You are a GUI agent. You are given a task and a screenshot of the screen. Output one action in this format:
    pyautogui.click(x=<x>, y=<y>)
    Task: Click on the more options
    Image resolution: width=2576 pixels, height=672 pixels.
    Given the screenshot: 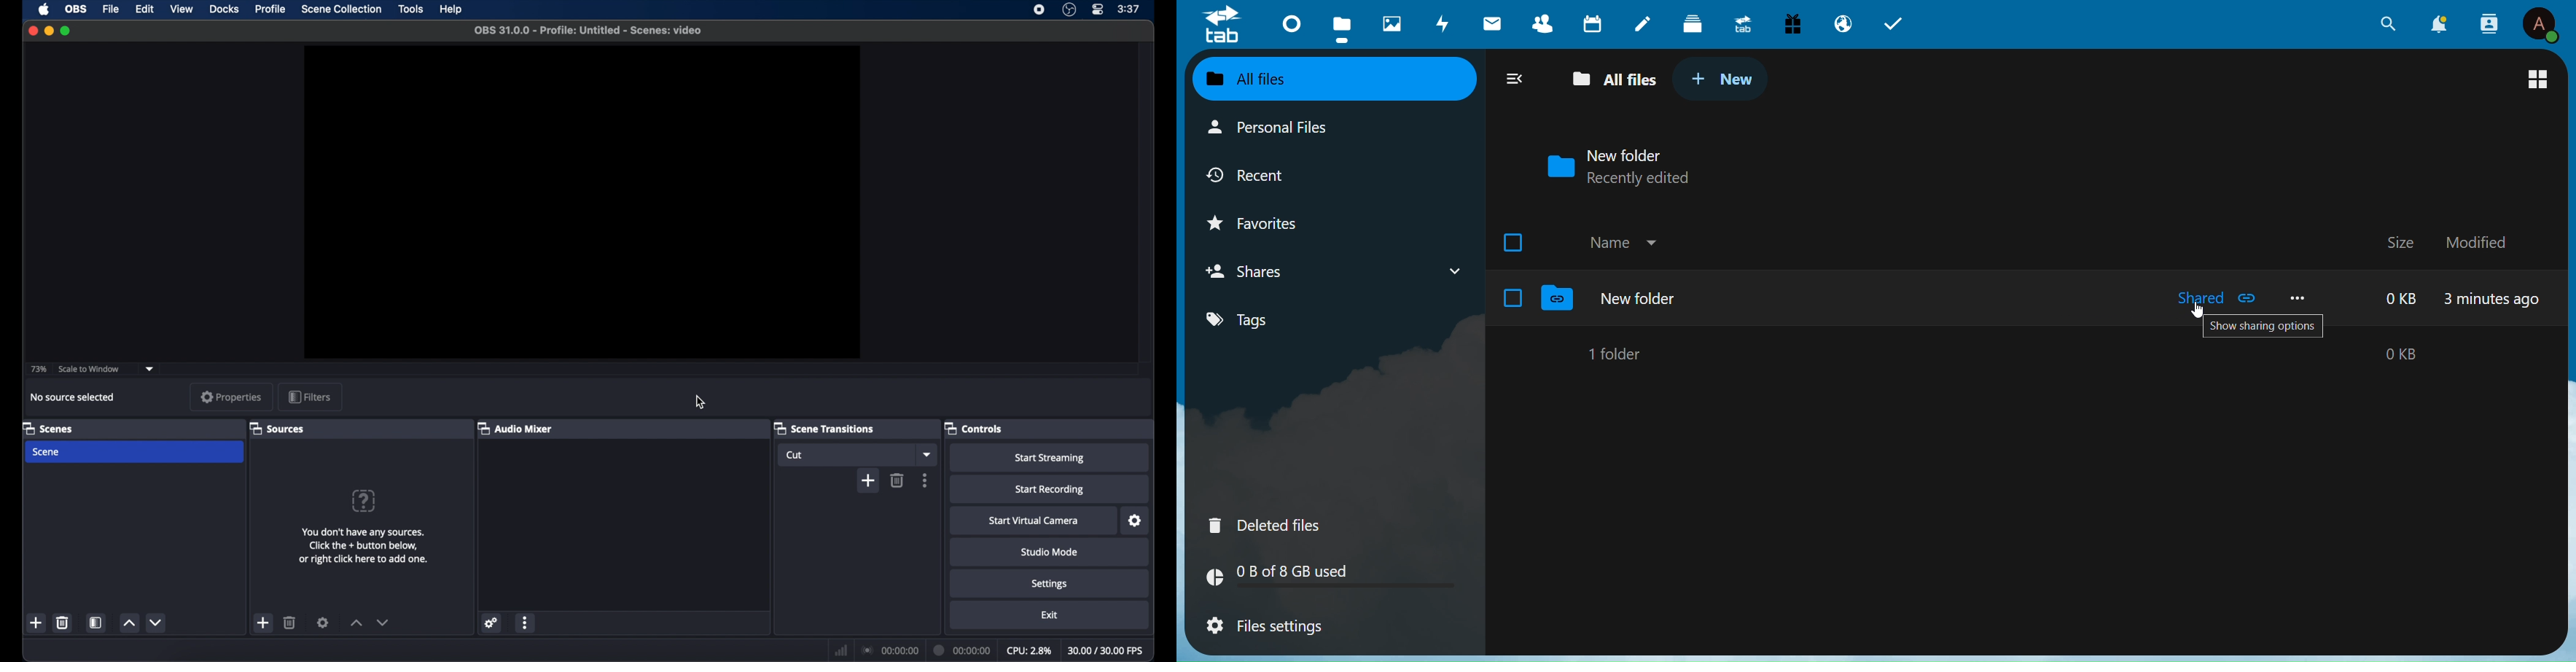 What is the action you would take?
    pyautogui.click(x=525, y=622)
    